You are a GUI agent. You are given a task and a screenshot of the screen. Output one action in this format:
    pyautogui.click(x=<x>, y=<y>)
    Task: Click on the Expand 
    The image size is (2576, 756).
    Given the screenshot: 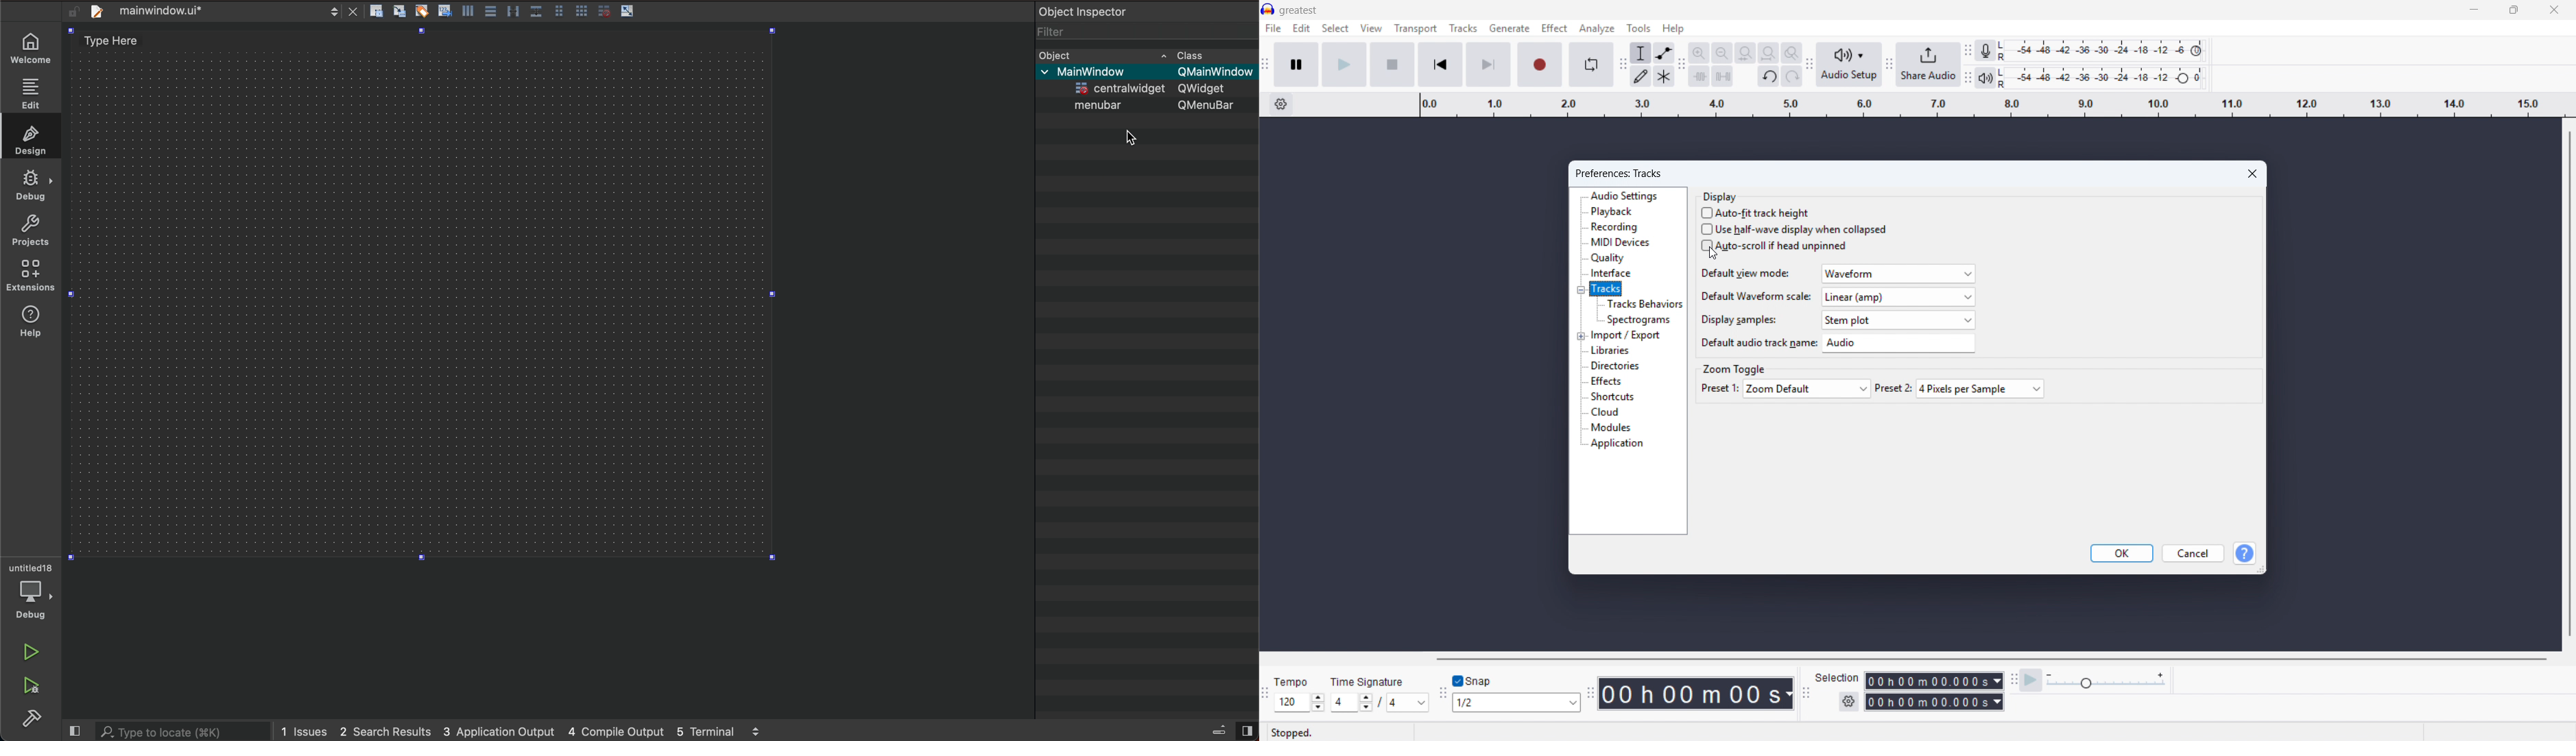 What is the action you would take?
    pyautogui.click(x=1582, y=336)
    